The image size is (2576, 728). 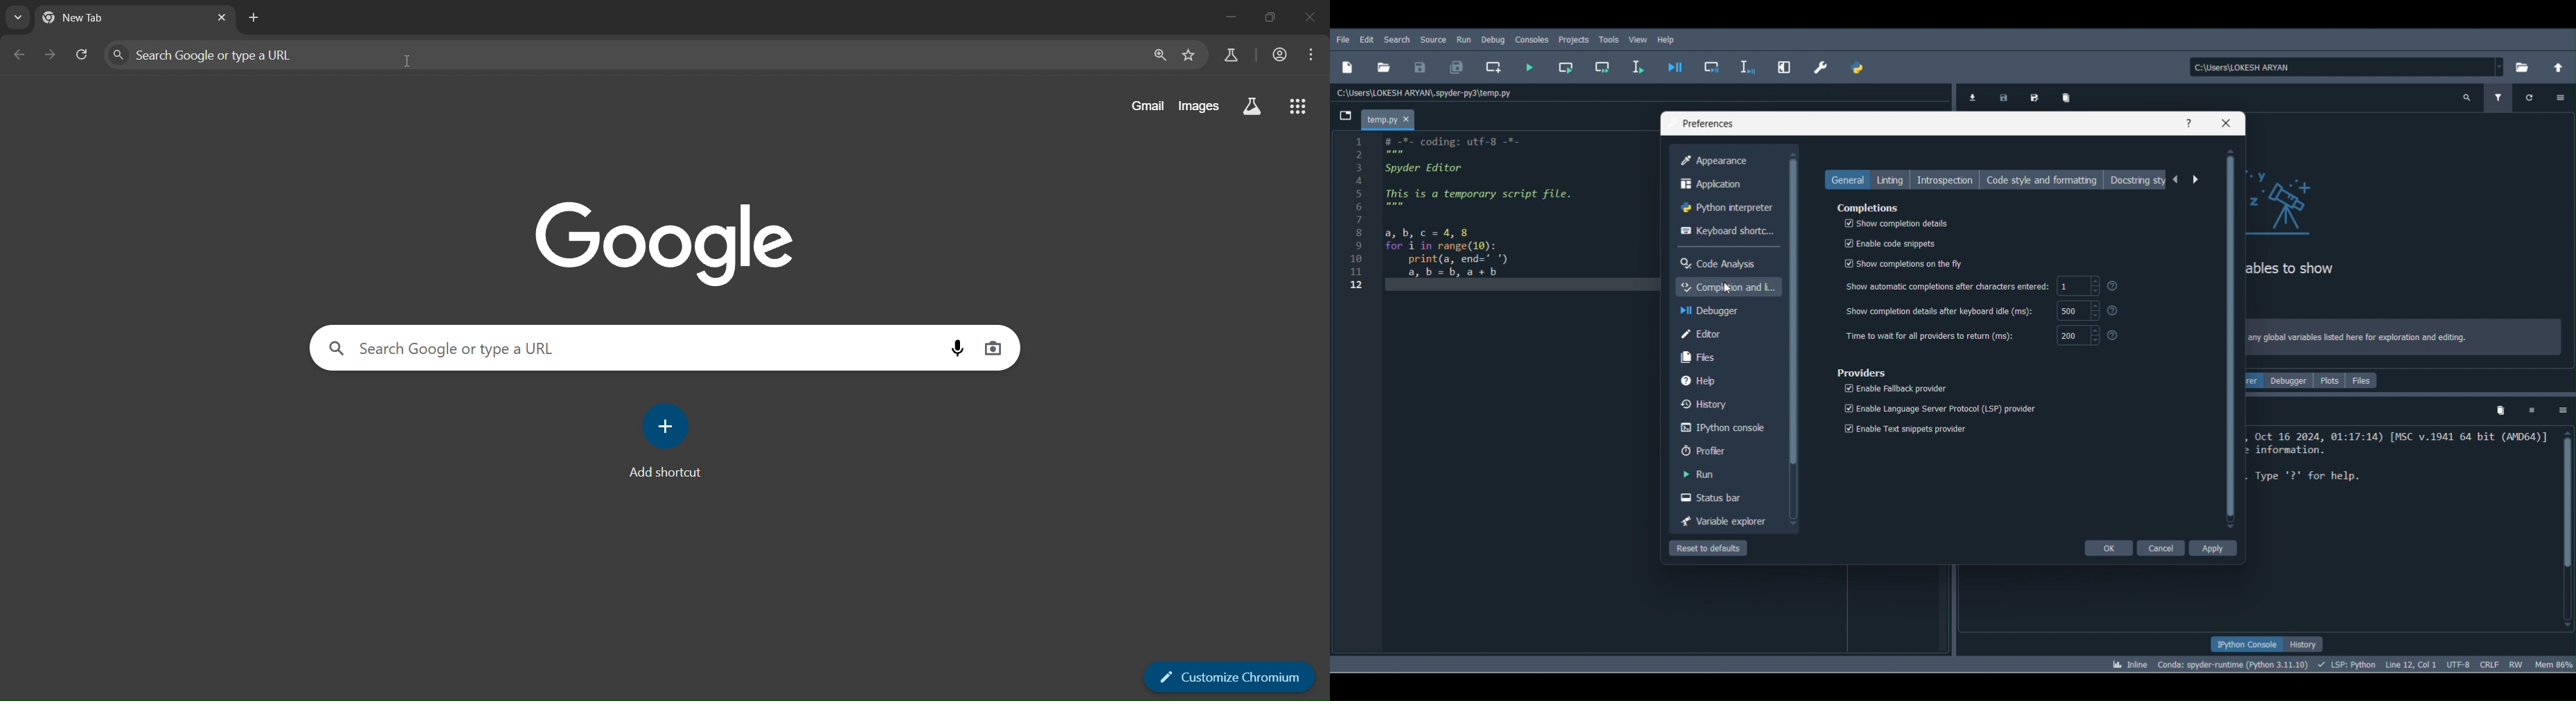 What do you see at coordinates (1697, 356) in the screenshot?
I see `Files` at bounding box center [1697, 356].